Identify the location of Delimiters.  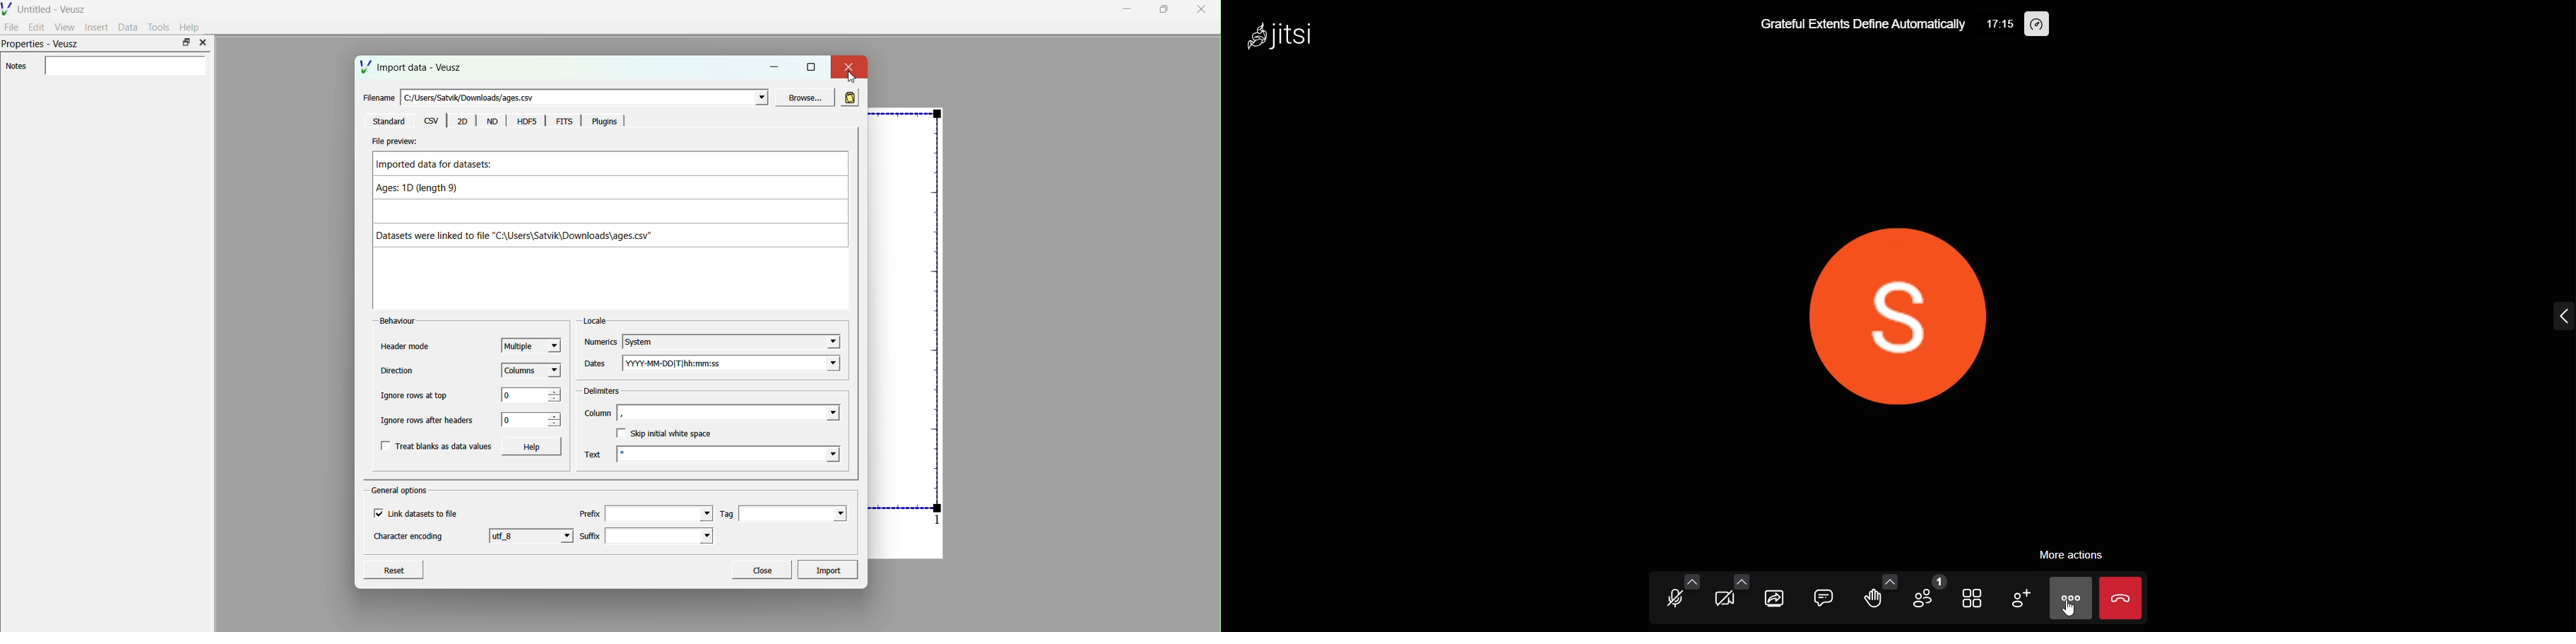
(602, 391).